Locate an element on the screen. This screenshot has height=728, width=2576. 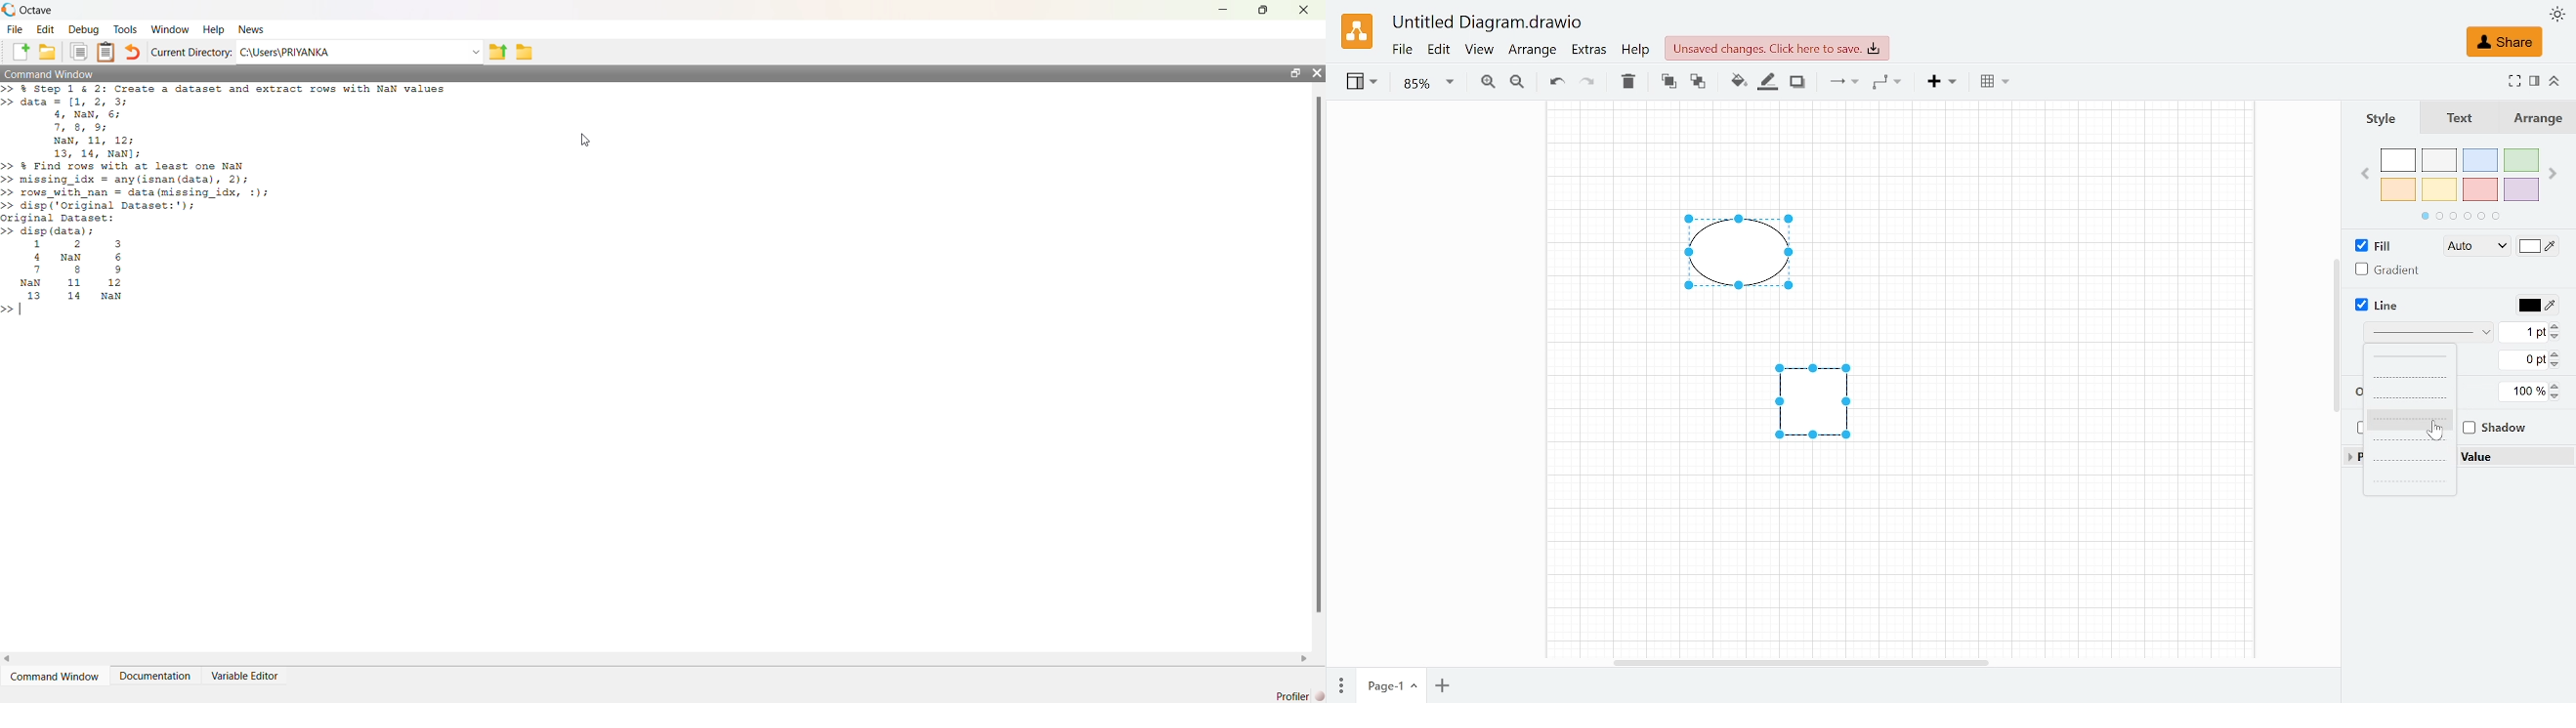
Zoom in is located at coordinates (1488, 82).